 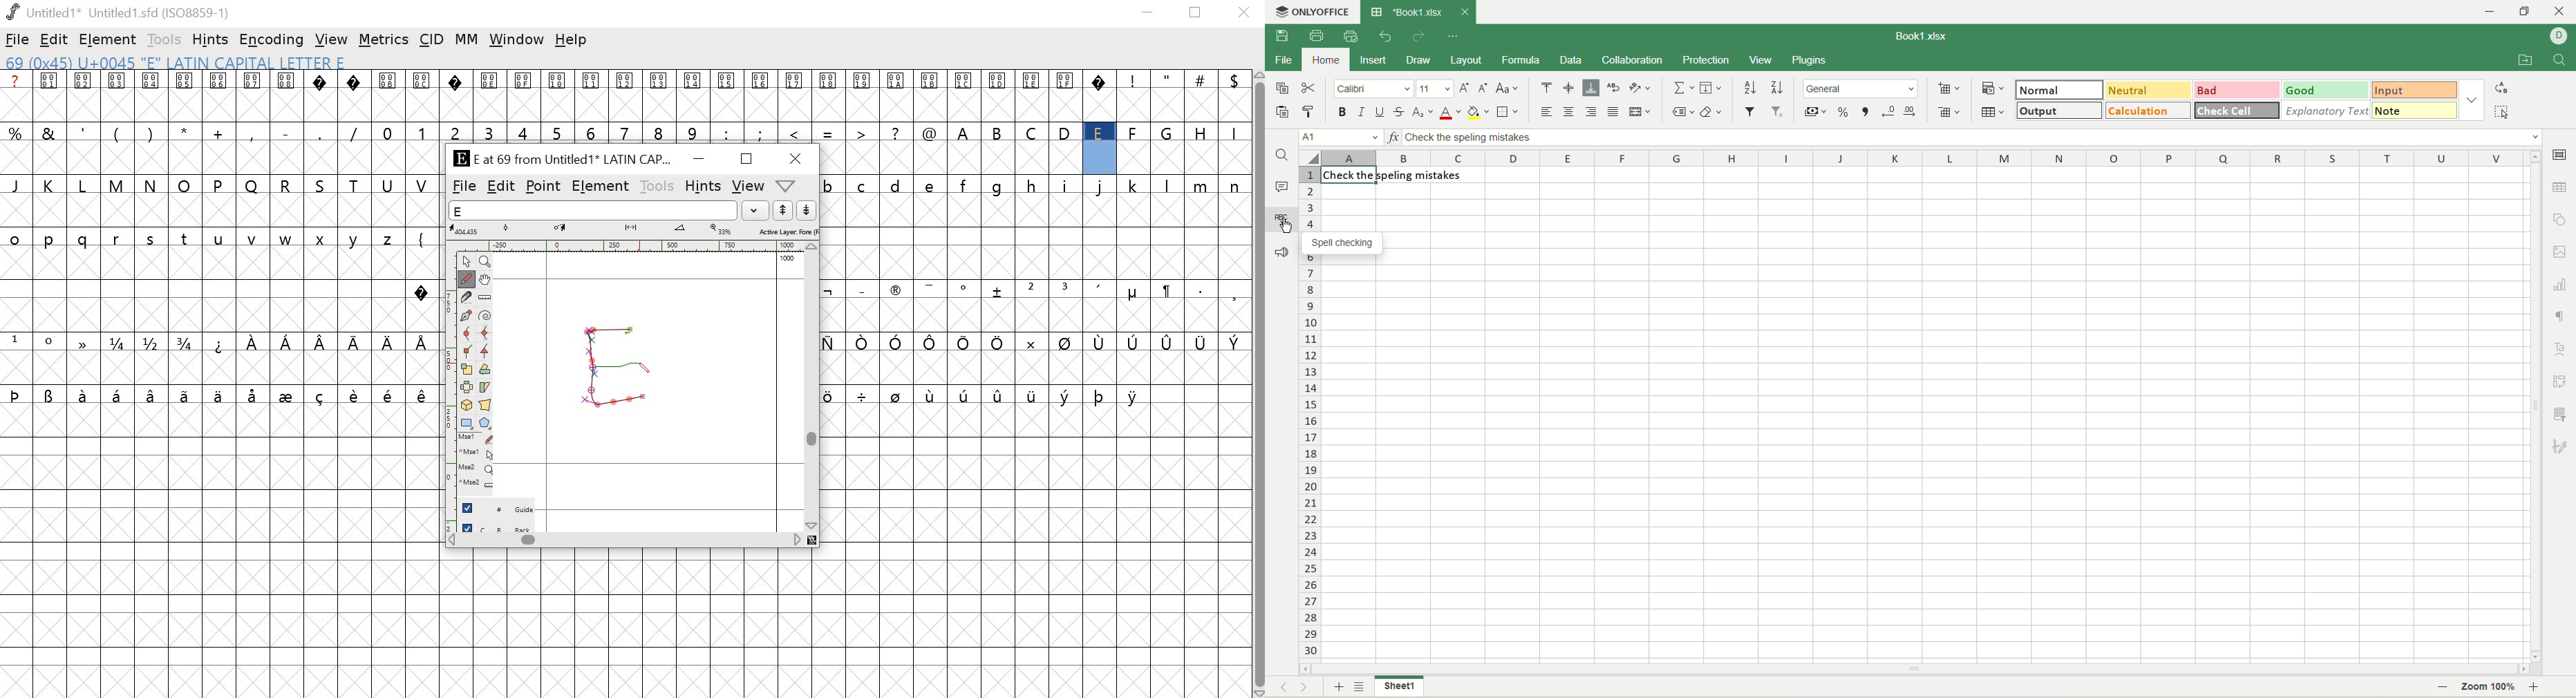 What do you see at coordinates (476, 469) in the screenshot?
I see `Mouse wheel button` at bounding box center [476, 469].